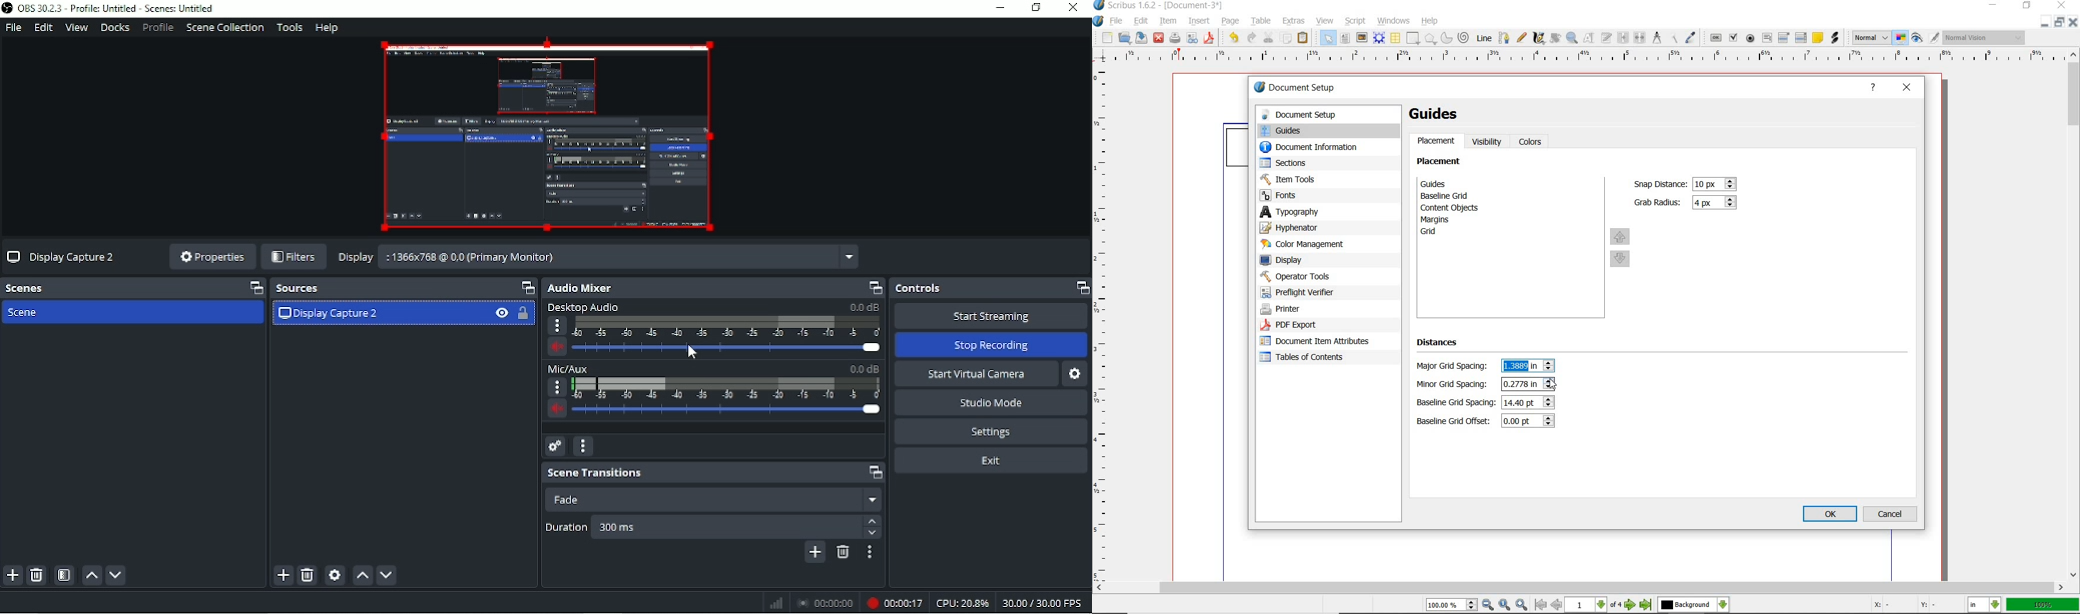  What do you see at coordinates (1455, 366) in the screenshot?
I see `Major Grid Spacing:` at bounding box center [1455, 366].